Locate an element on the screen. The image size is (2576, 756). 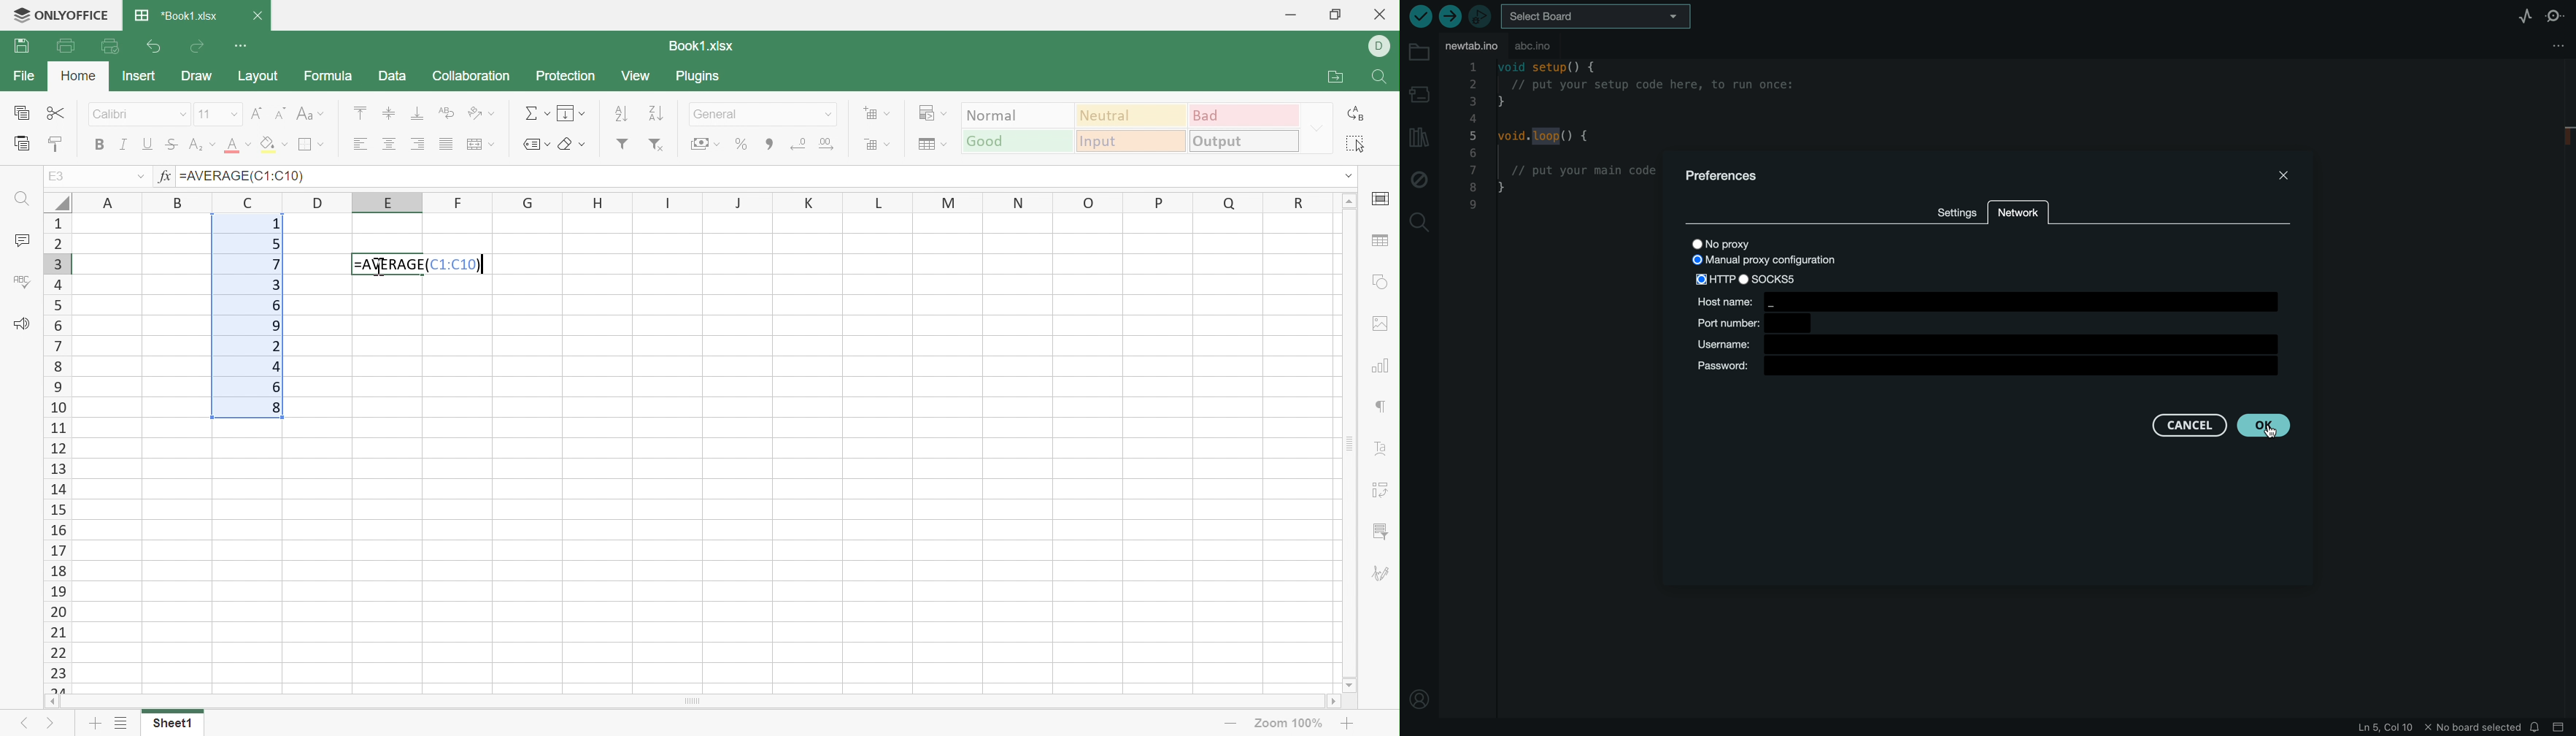
Pivot Table settings is located at coordinates (1381, 489).